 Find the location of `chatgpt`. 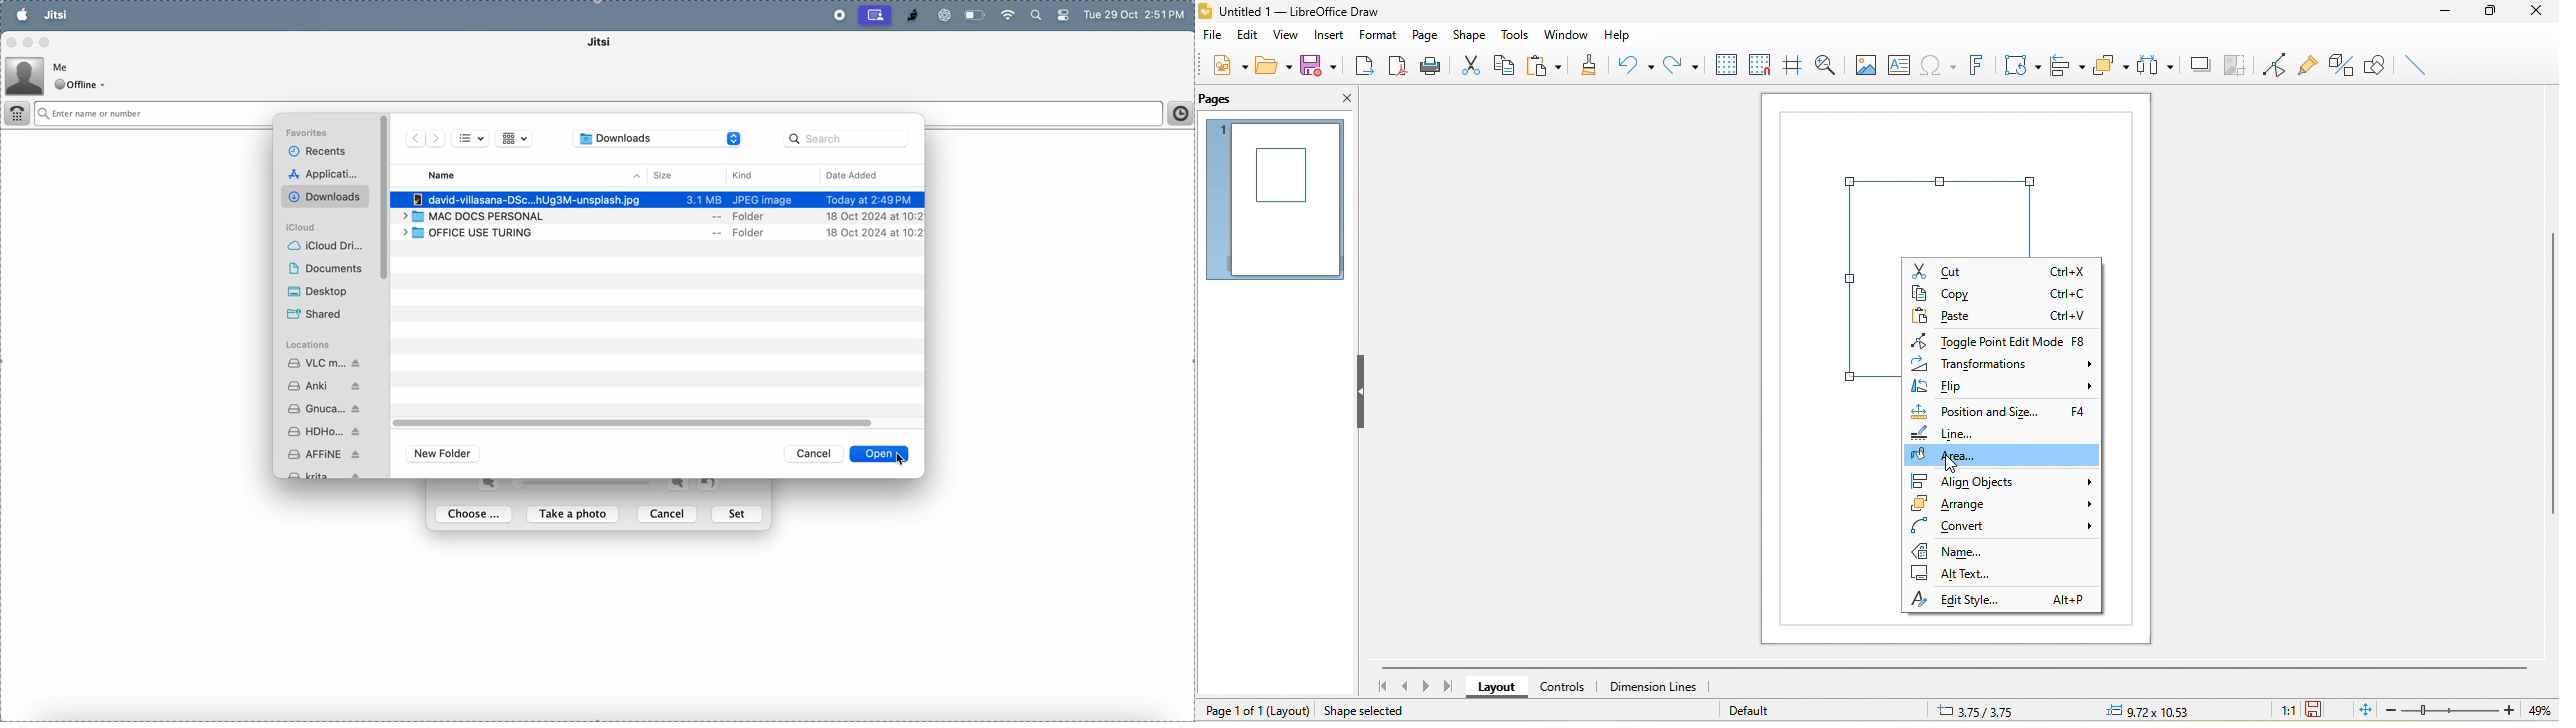

chatgpt is located at coordinates (941, 15).